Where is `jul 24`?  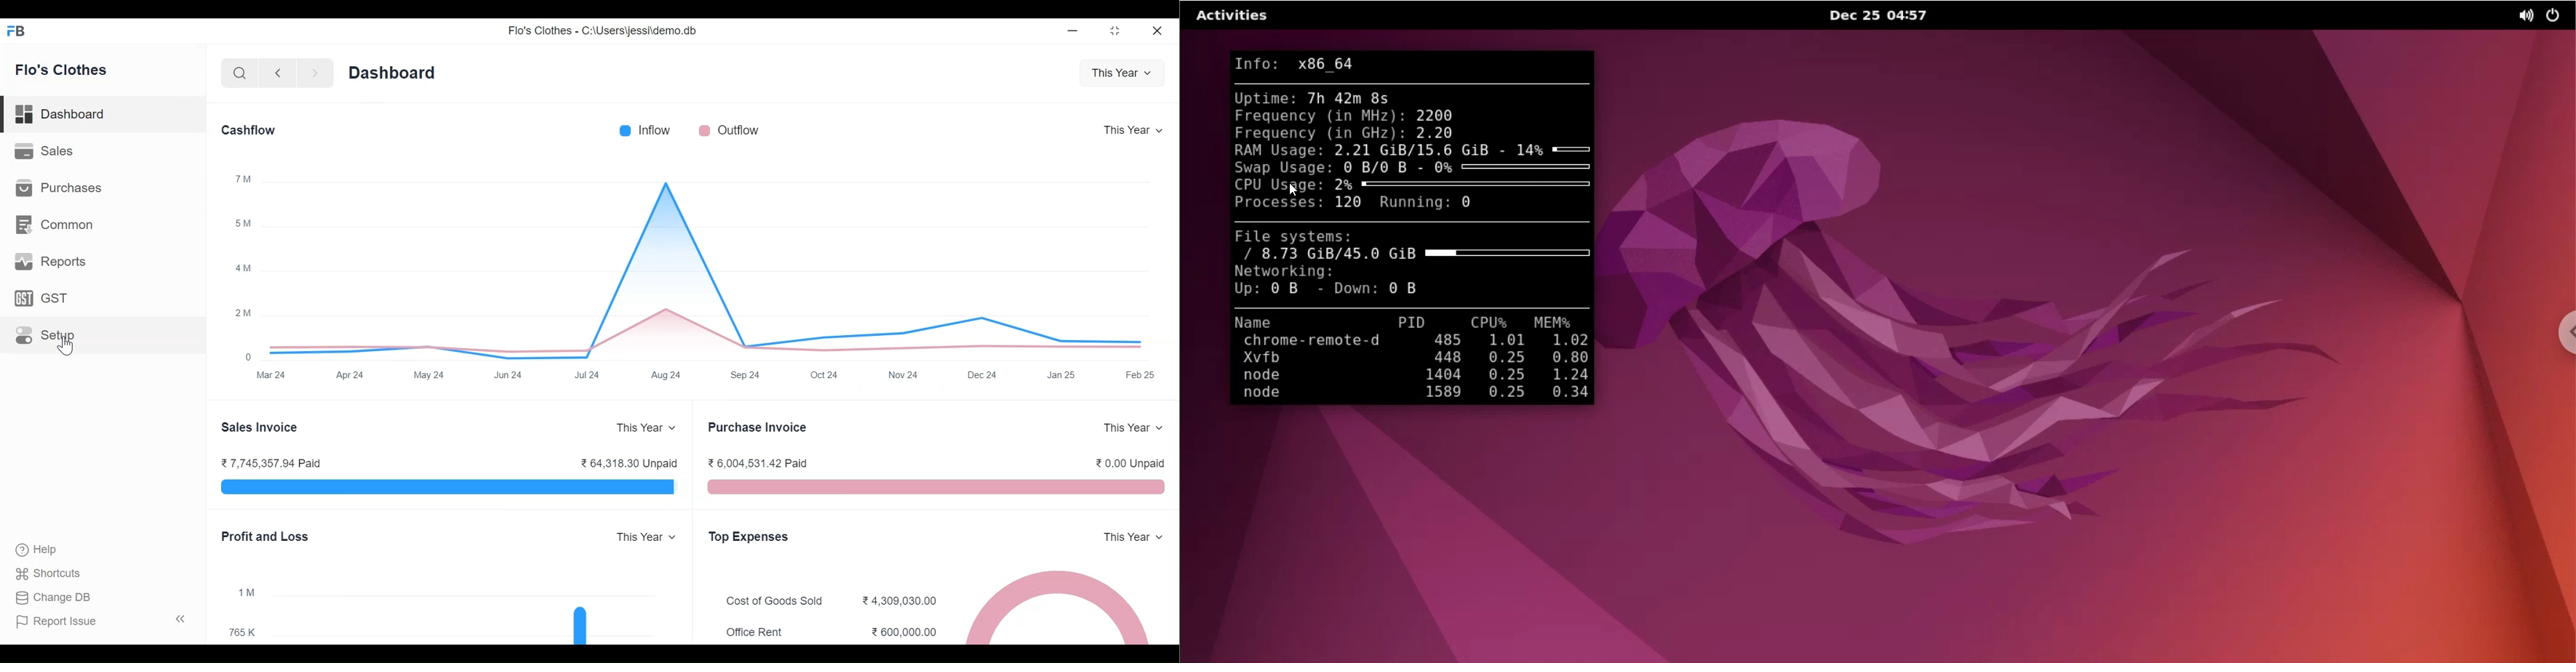 jul 24 is located at coordinates (589, 376).